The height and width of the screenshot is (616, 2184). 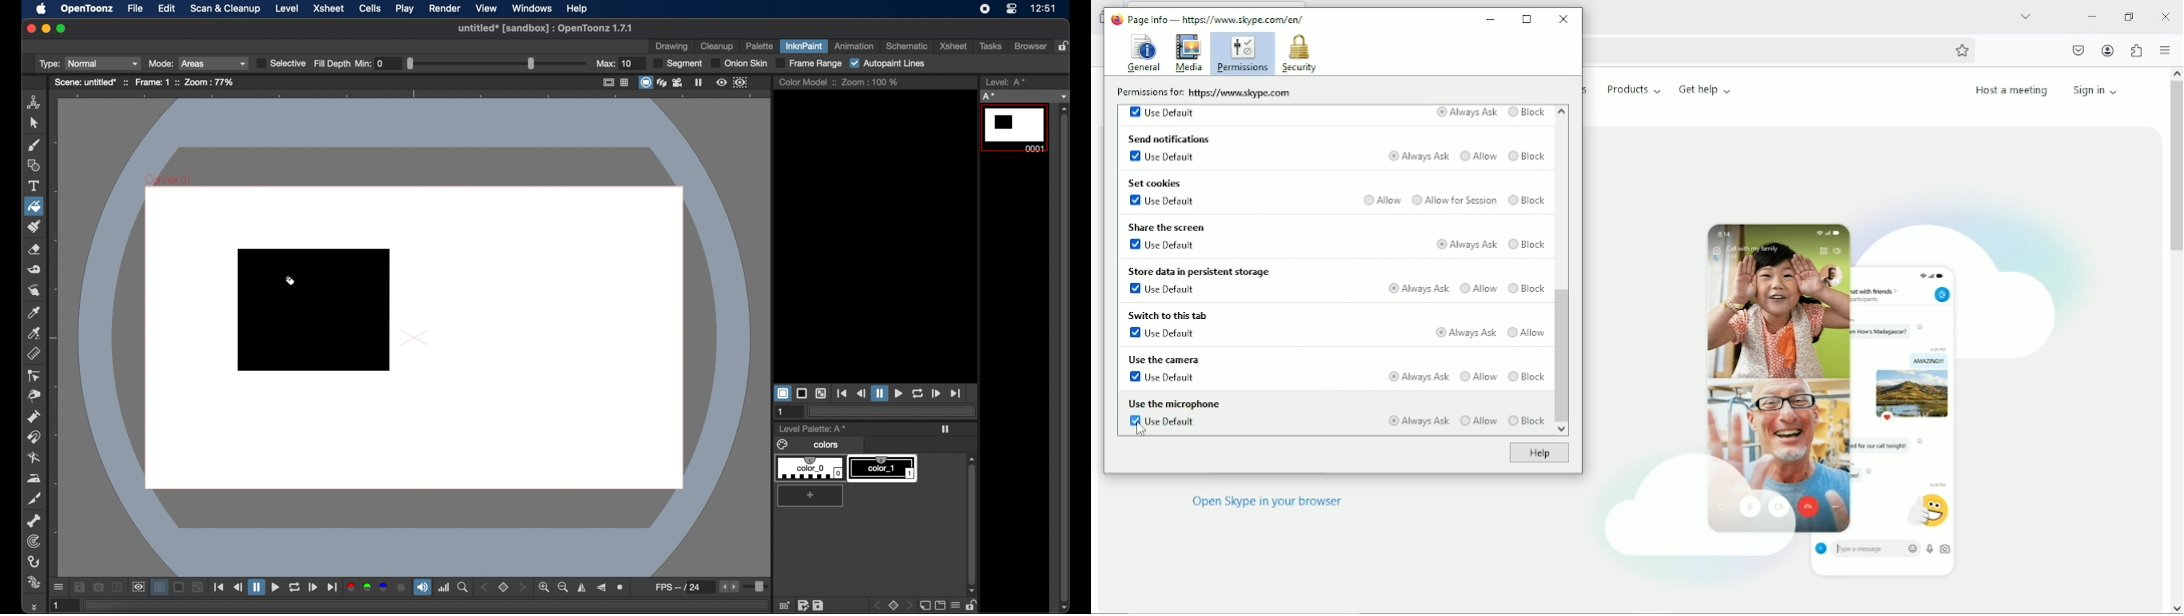 I want to click on new page, so click(x=924, y=604).